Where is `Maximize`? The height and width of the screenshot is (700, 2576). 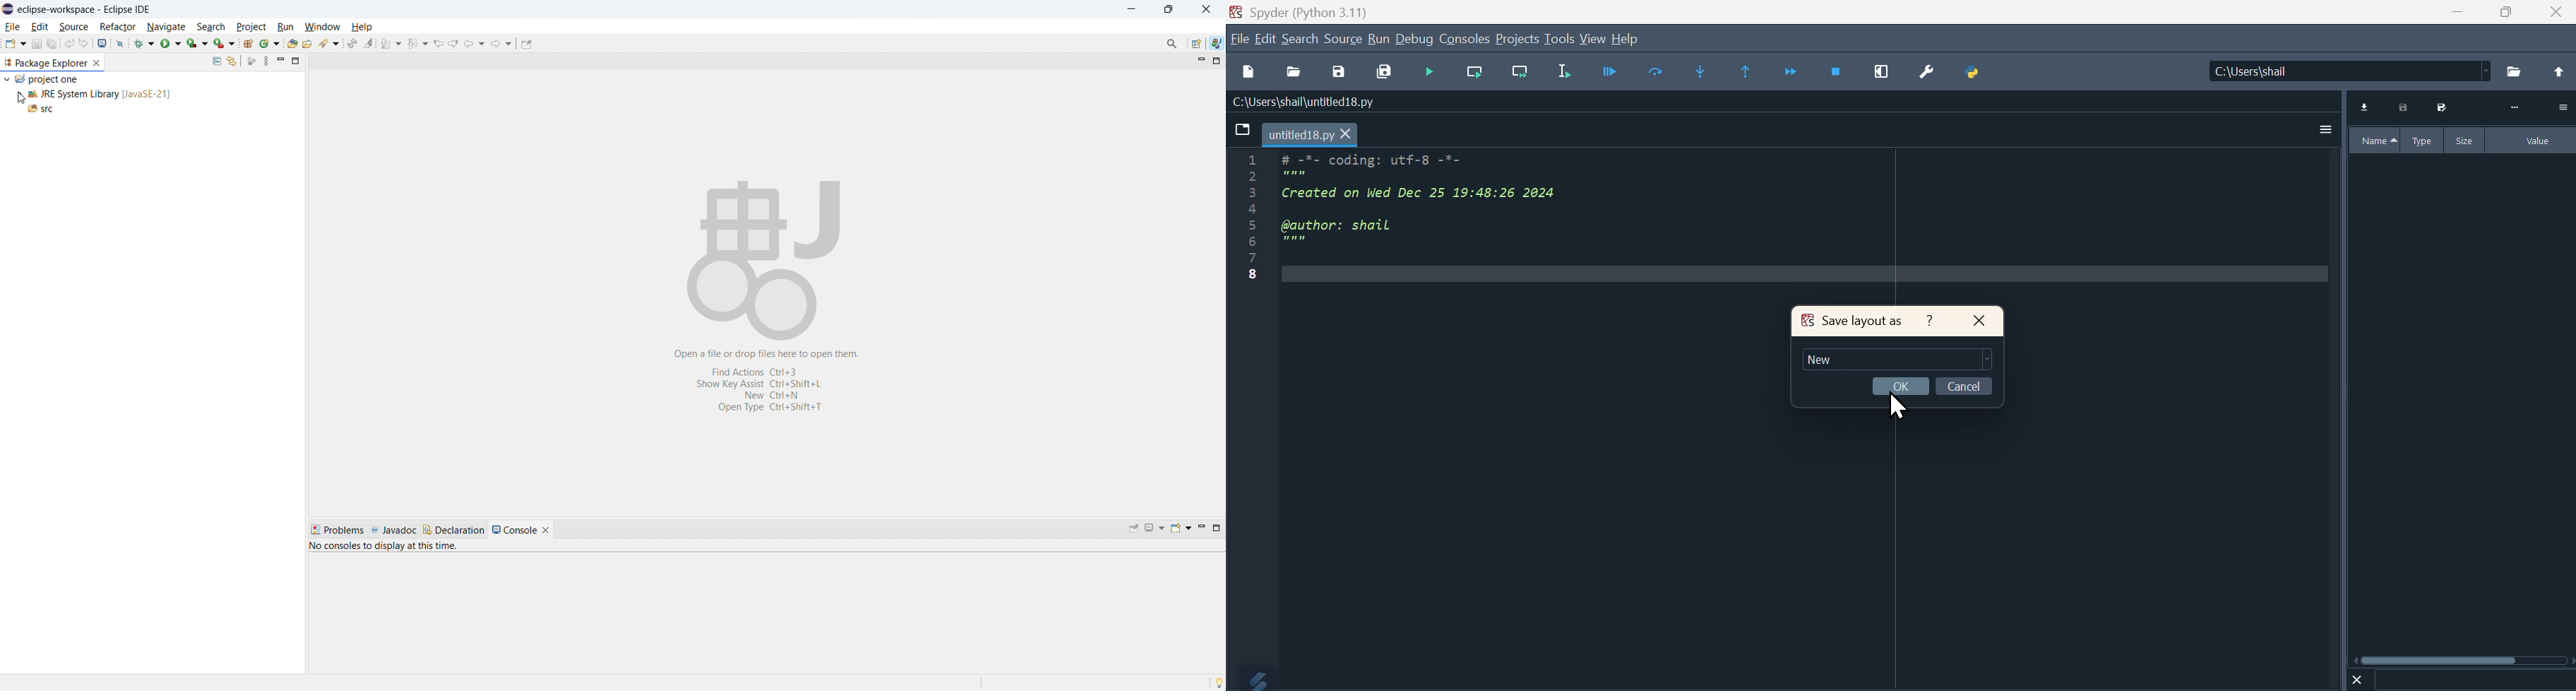
Maximize is located at coordinates (2506, 12).